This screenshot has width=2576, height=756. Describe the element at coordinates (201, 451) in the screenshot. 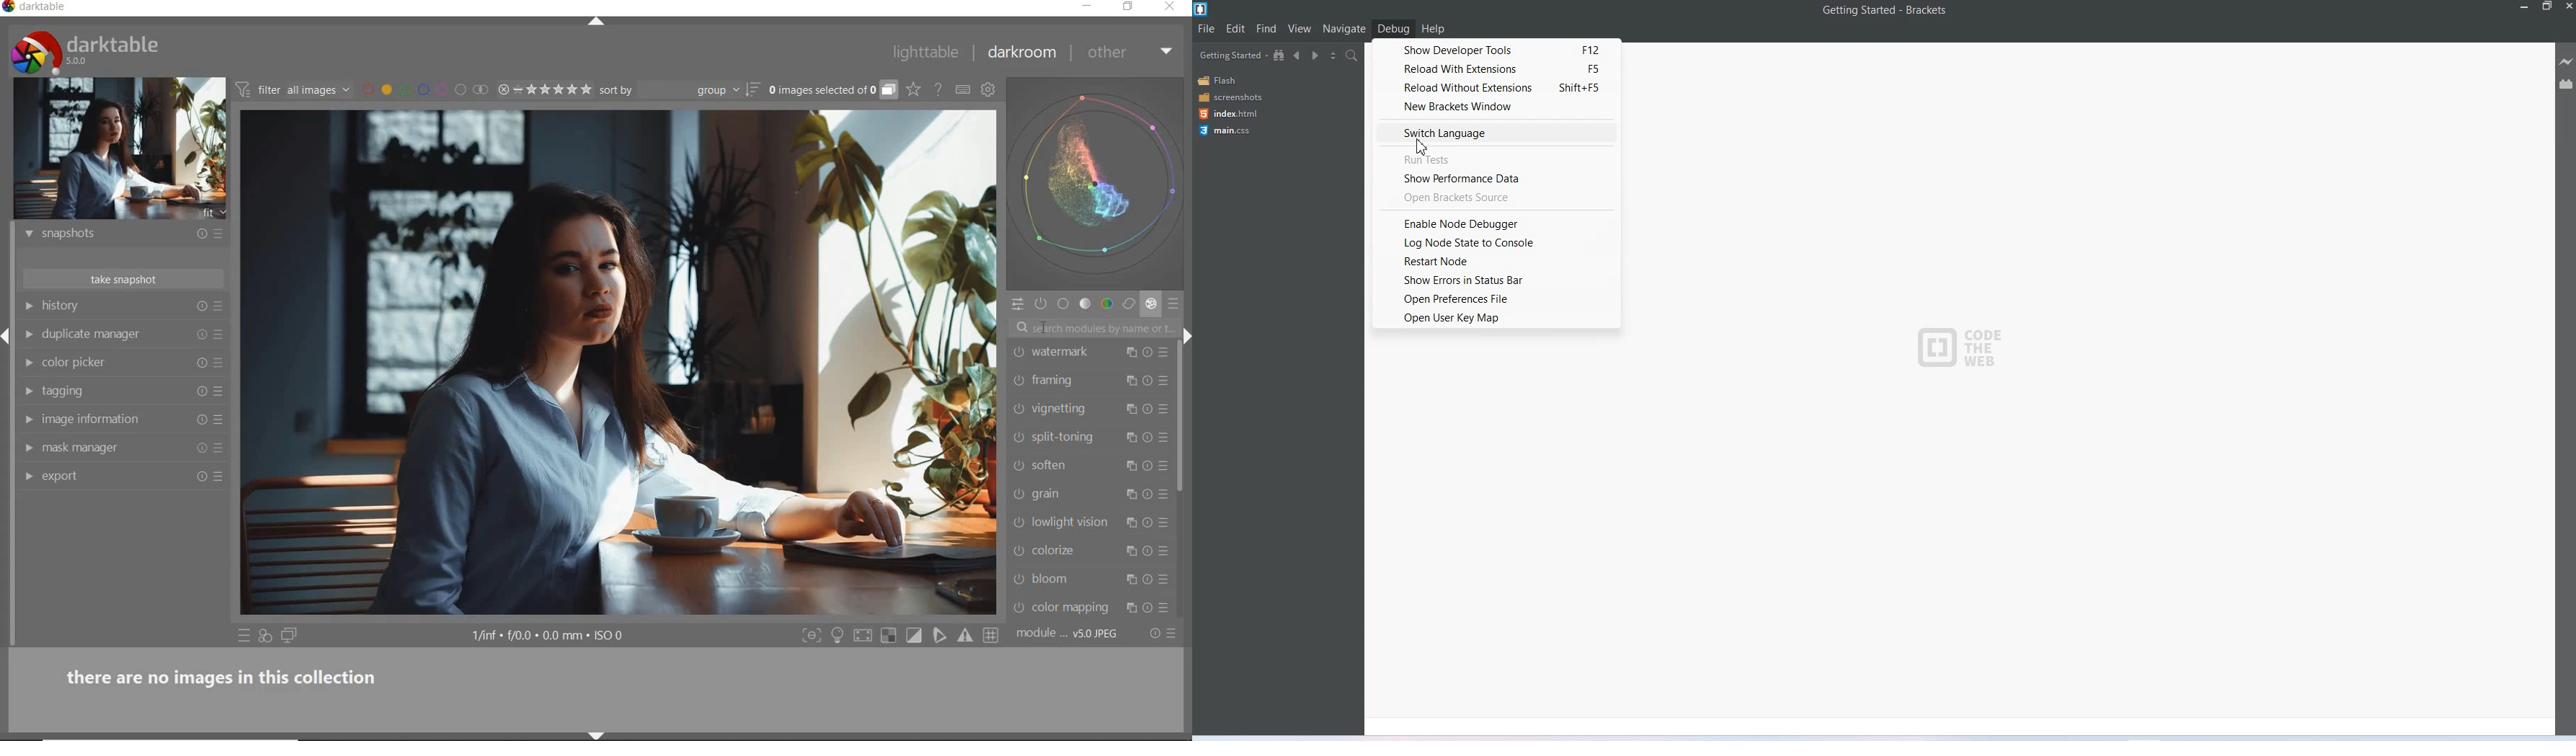

I see `reset` at that location.